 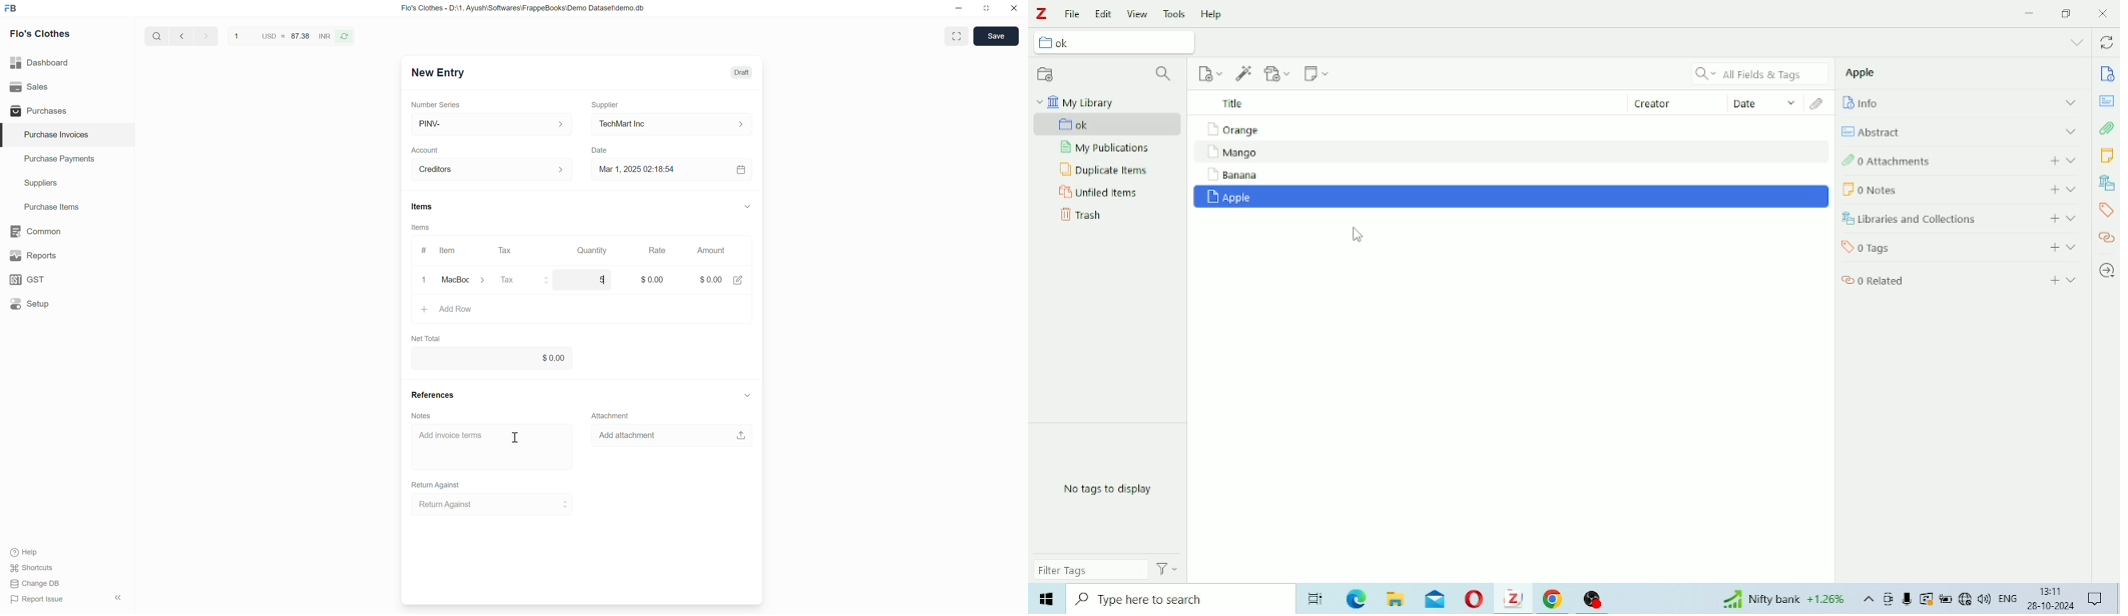 What do you see at coordinates (748, 395) in the screenshot?
I see `Collapse` at bounding box center [748, 395].